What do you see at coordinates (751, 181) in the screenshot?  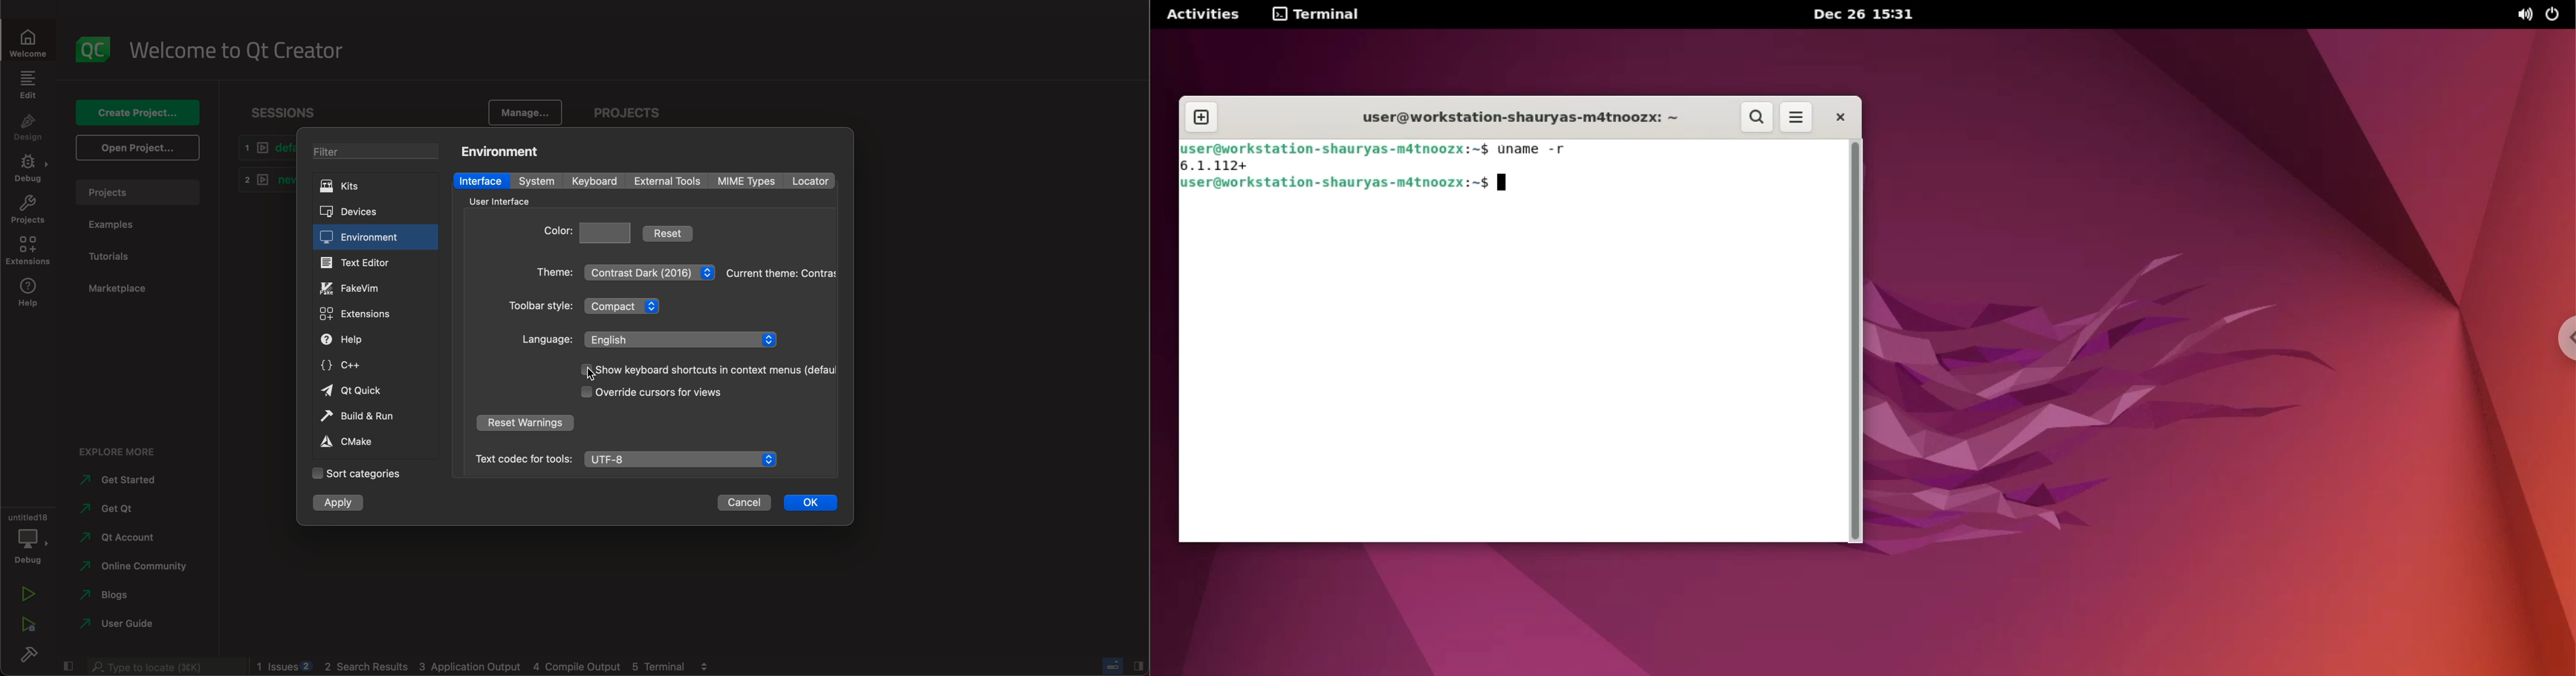 I see `types` at bounding box center [751, 181].